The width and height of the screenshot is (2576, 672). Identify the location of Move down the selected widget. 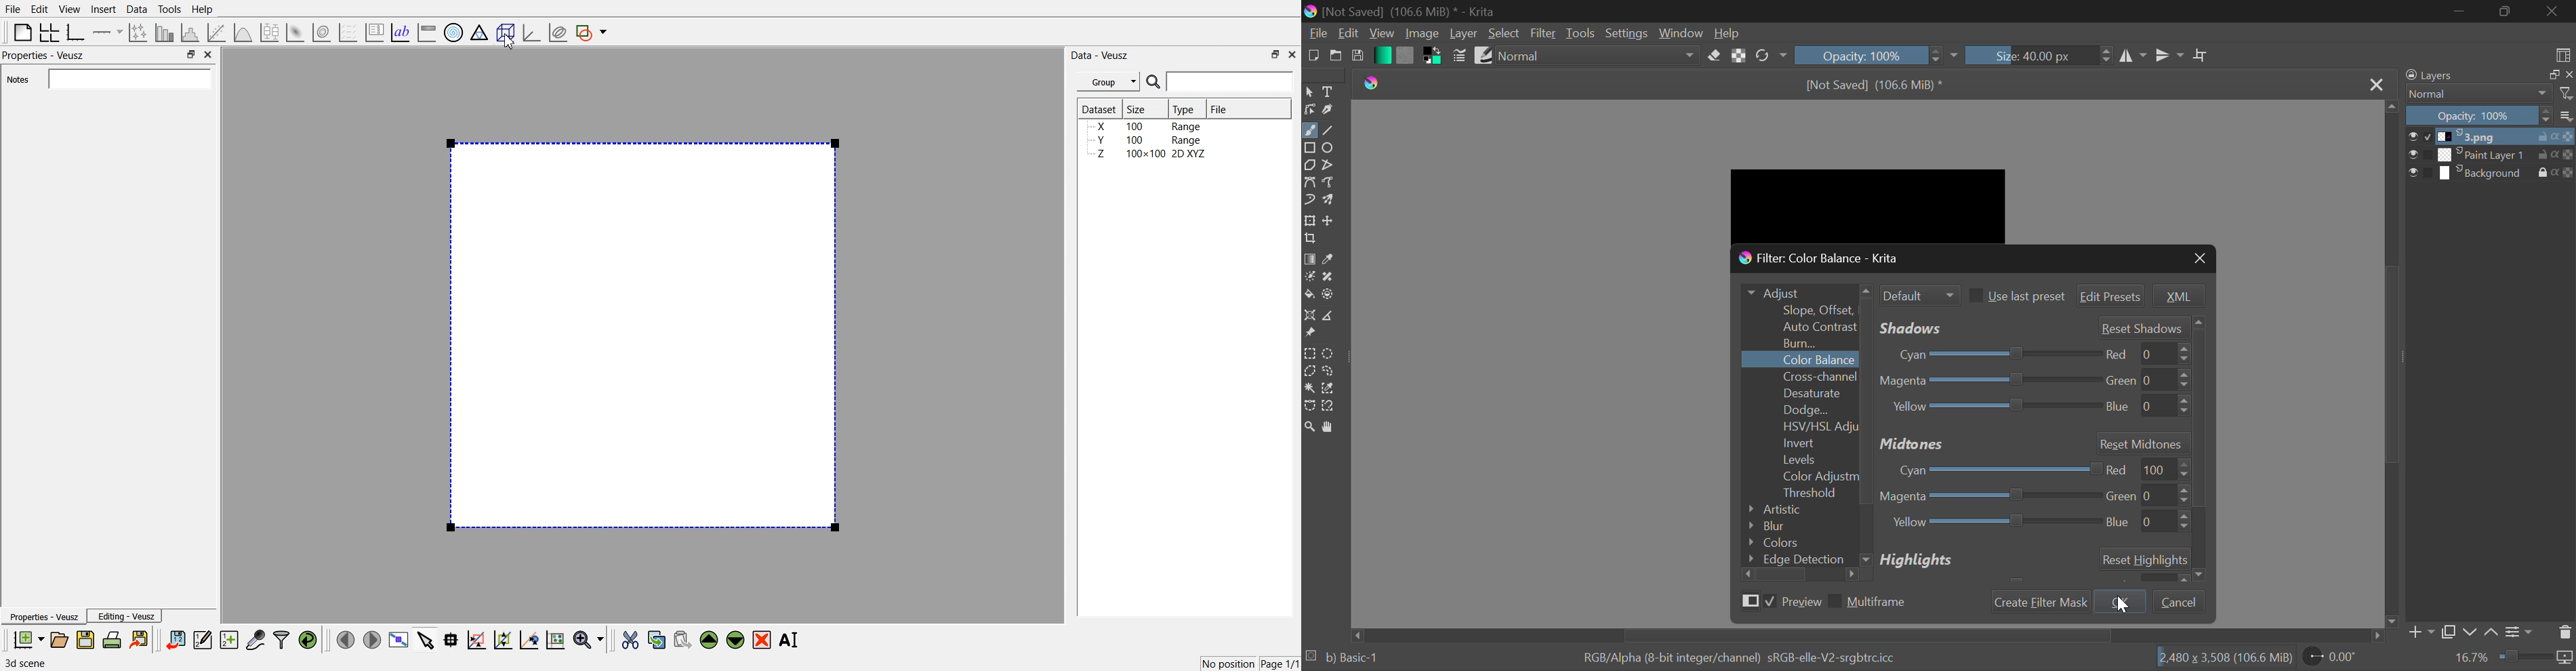
(736, 640).